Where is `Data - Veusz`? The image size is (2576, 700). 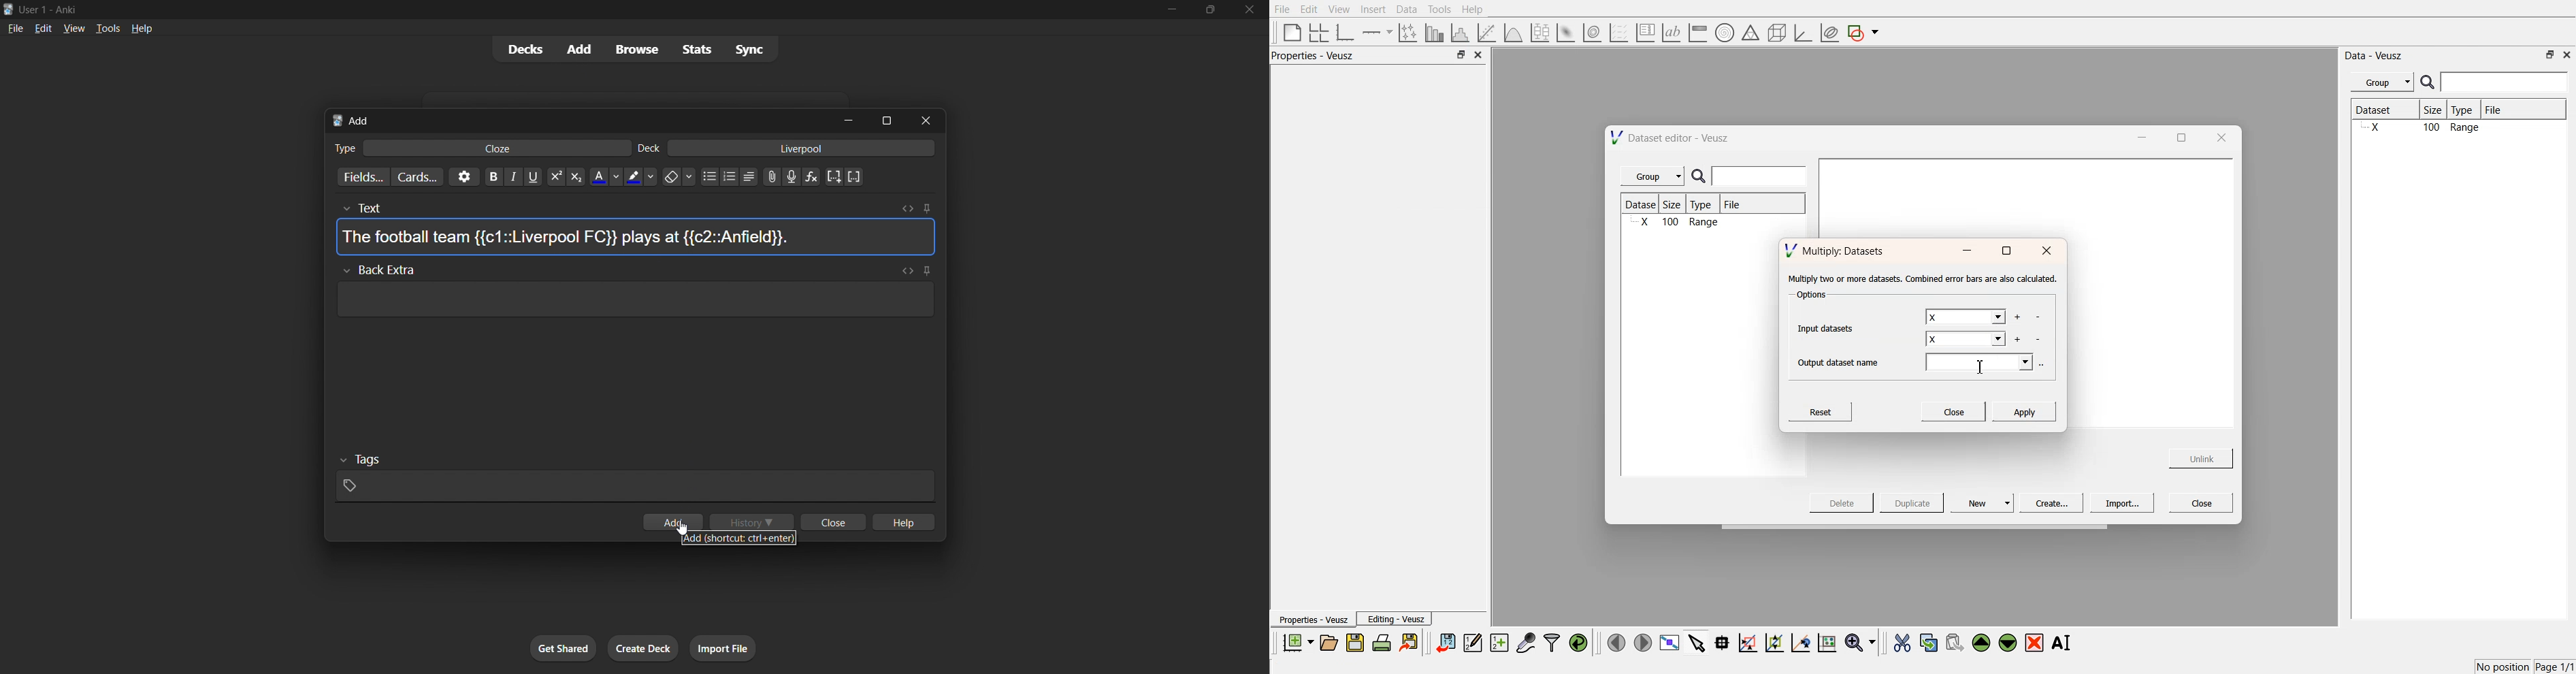
Data - Veusz is located at coordinates (2375, 56).